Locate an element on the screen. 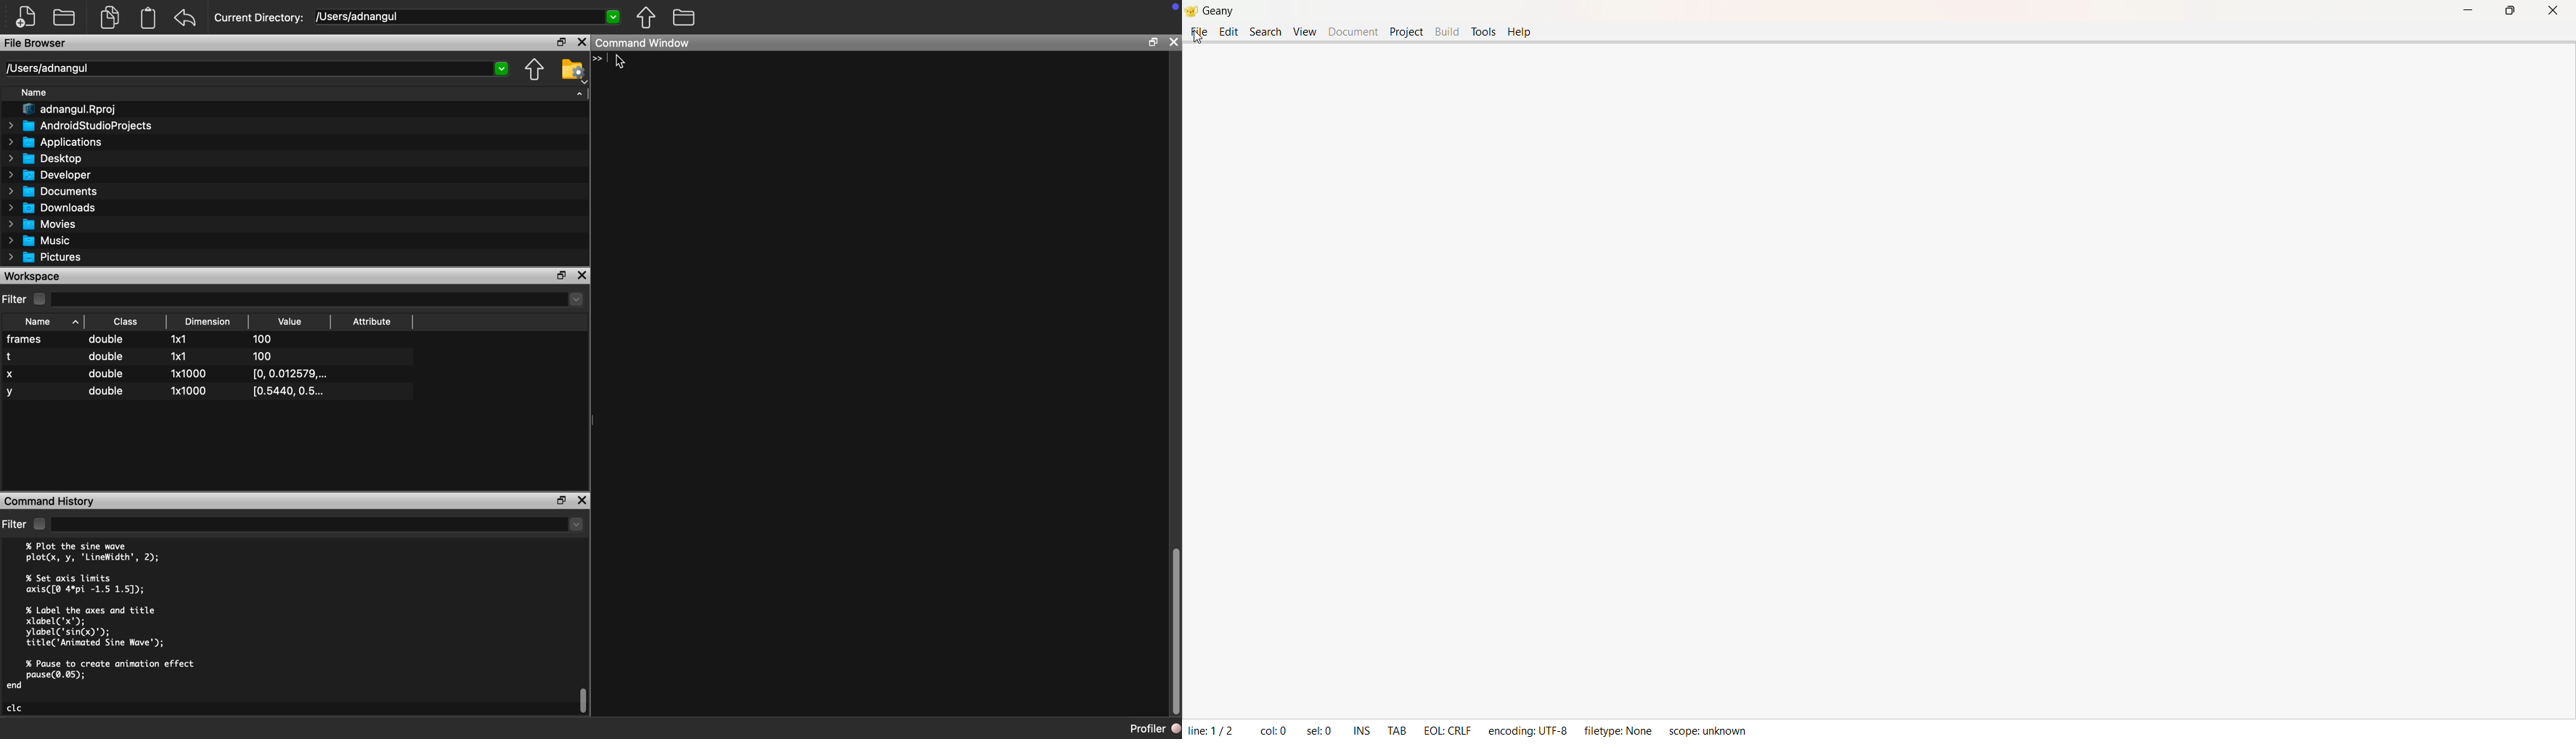 The width and height of the screenshot is (2576, 756). Developer is located at coordinates (51, 177).